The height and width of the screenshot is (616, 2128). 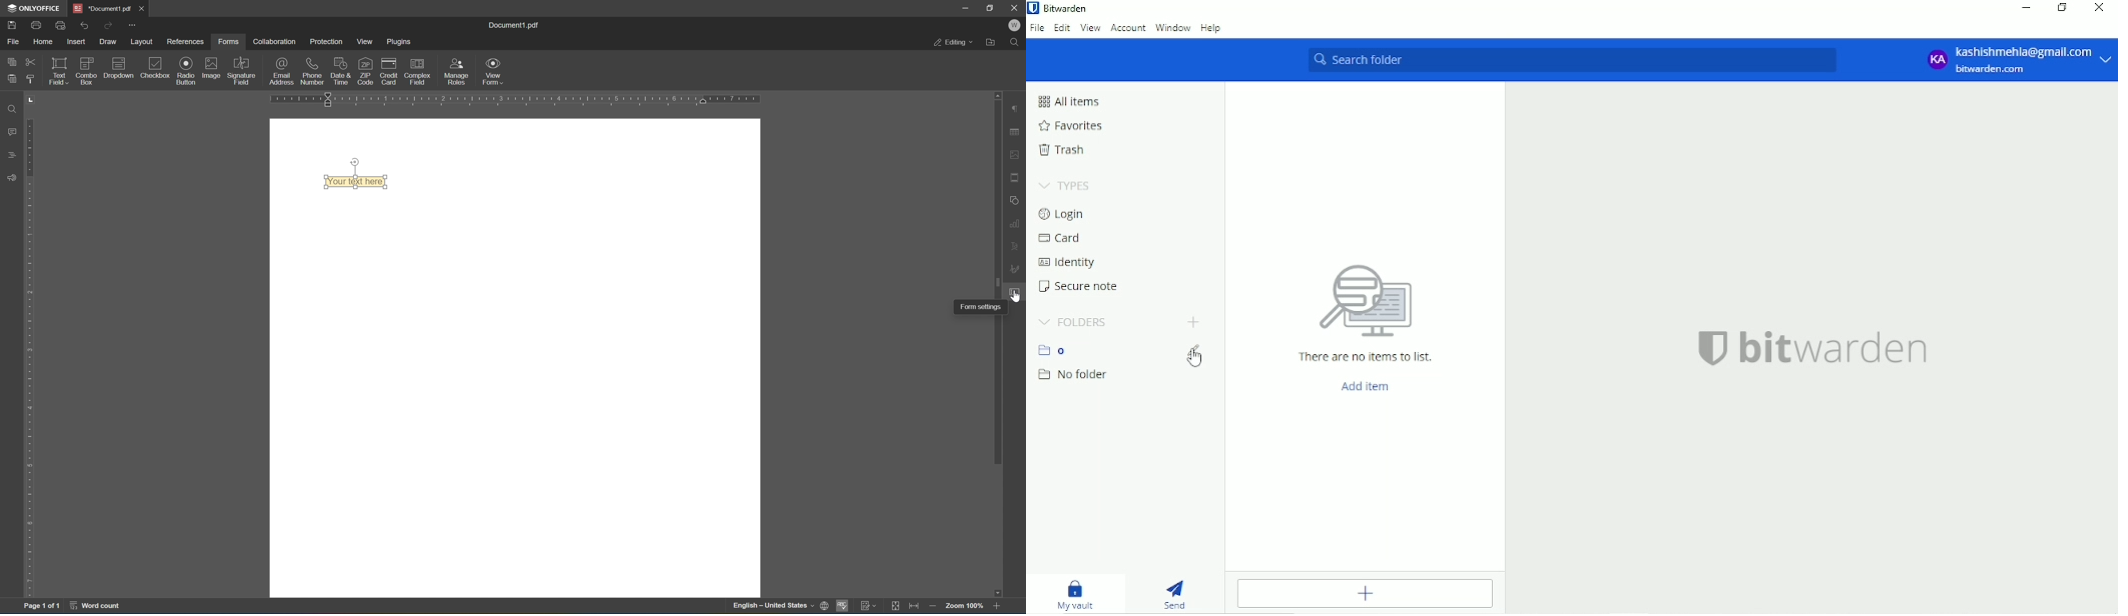 What do you see at coordinates (1710, 347) in the screenshot?
I see `bitwarden logo` at bounding box center [1710, 347].